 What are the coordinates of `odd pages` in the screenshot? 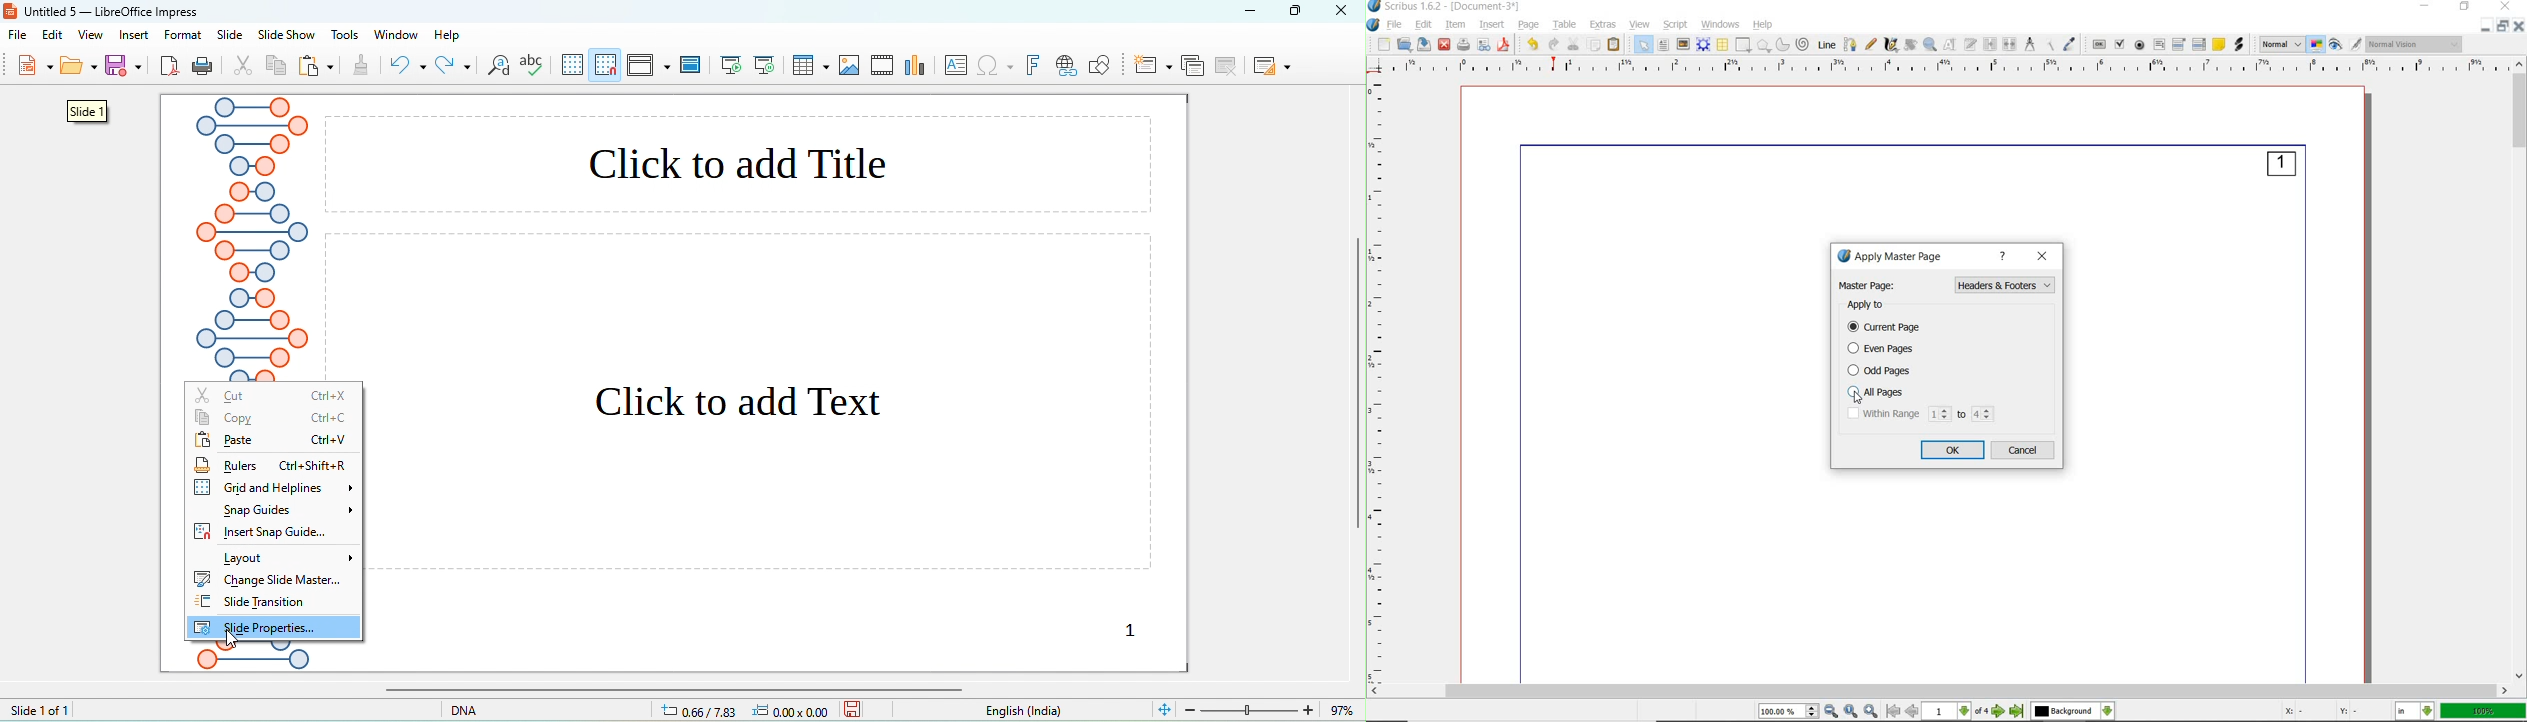 It's located at (1885, 371).